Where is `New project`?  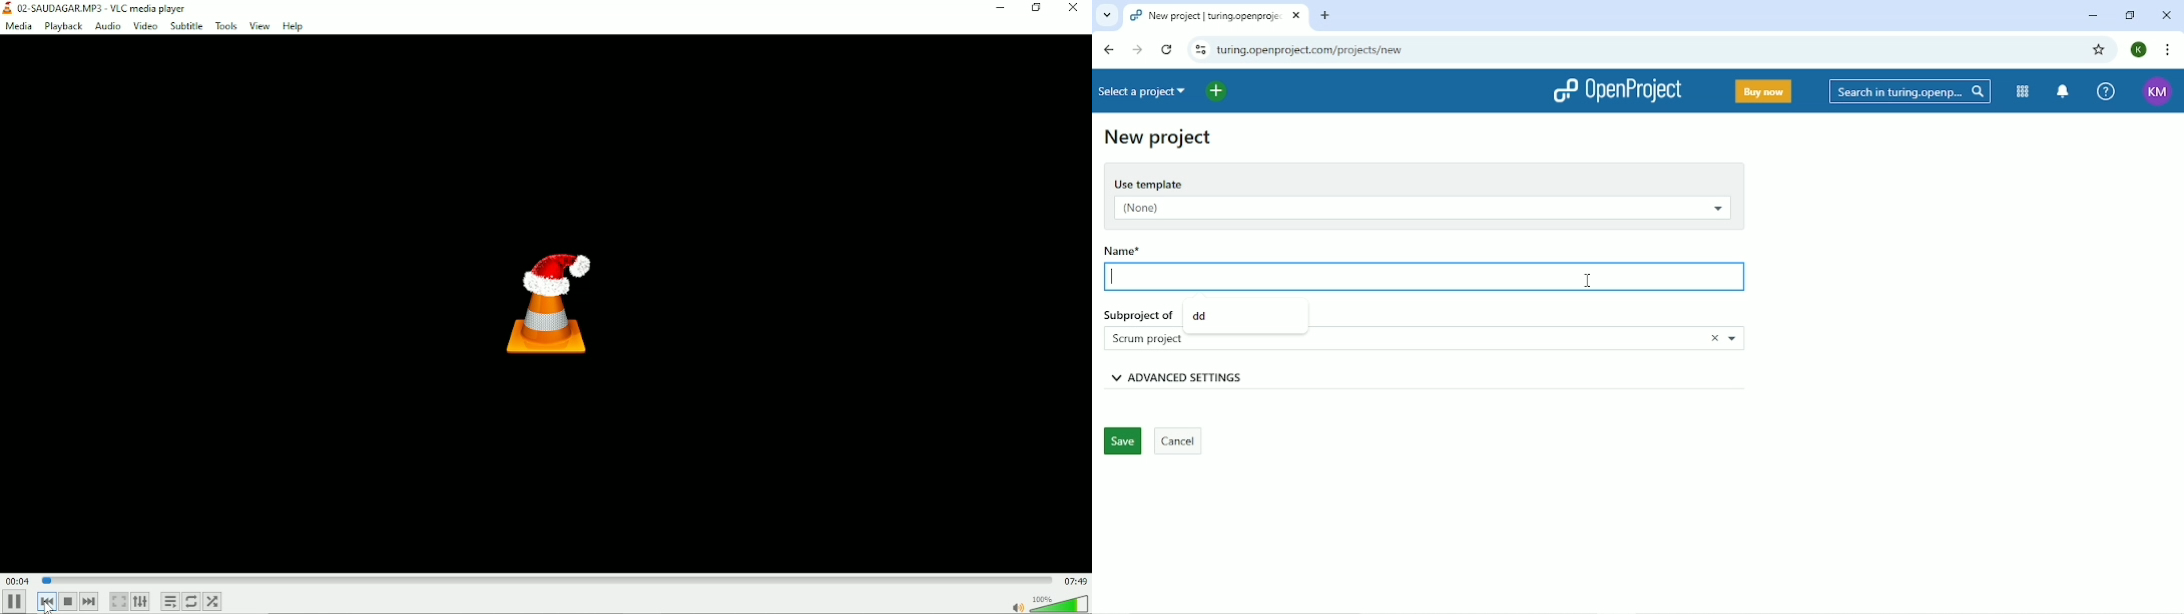 New project is located at coordinates (1158, 139).